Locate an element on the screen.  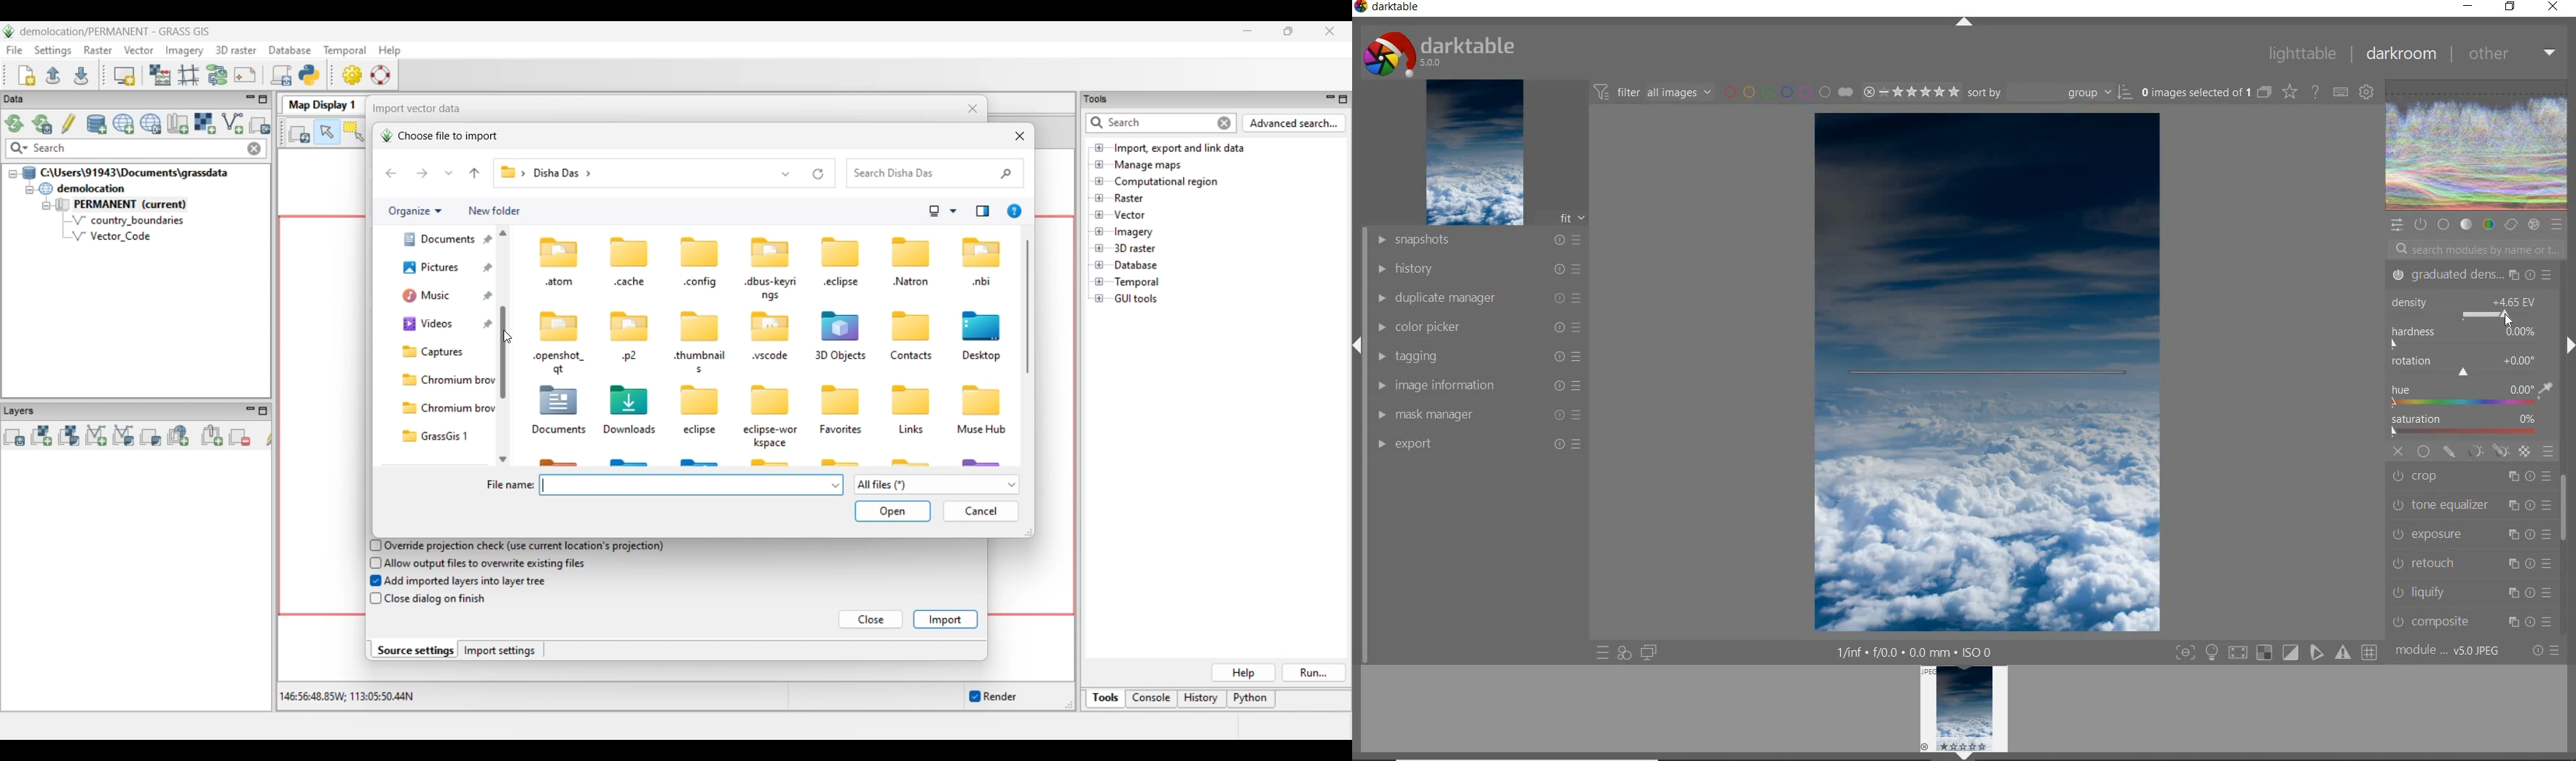
hardness is located at coordinates (2467, 338).